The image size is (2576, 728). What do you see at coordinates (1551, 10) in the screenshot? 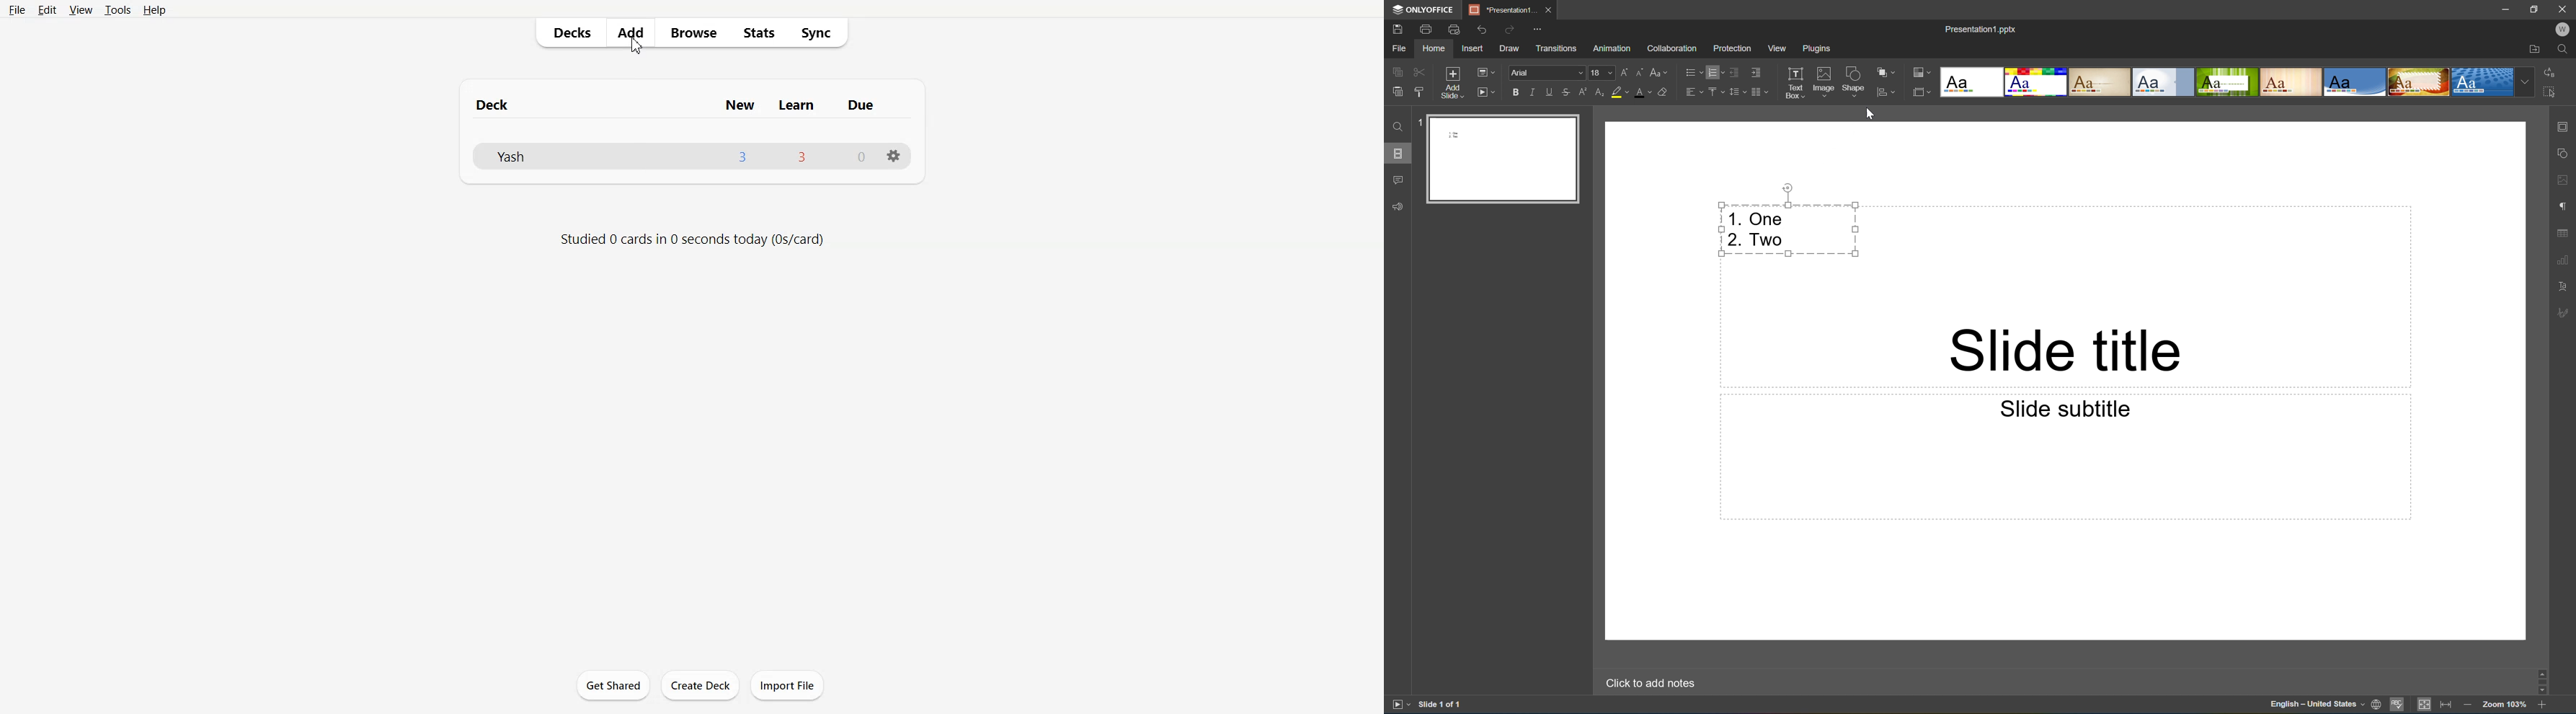
I see `Close` at bounding box center [1551, 10].